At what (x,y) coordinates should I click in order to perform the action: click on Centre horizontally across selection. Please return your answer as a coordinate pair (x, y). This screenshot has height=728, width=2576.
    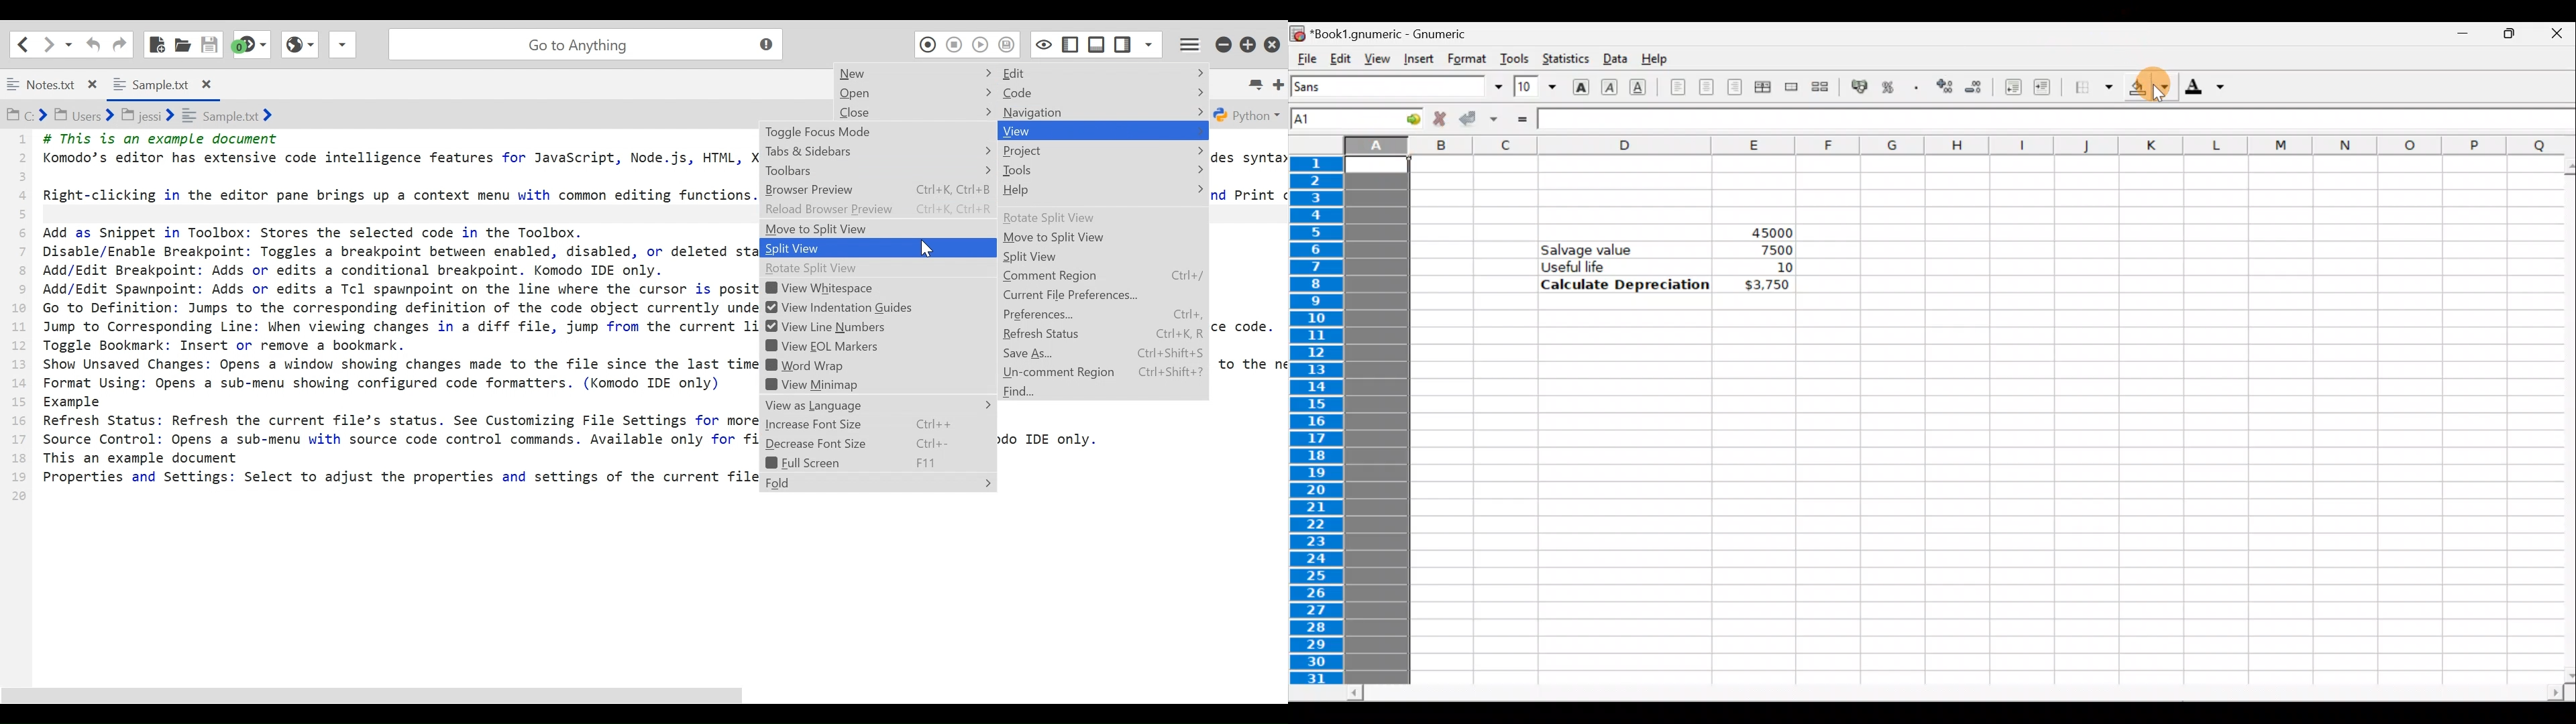
    Looking at the image, I should click on (1762, 89).